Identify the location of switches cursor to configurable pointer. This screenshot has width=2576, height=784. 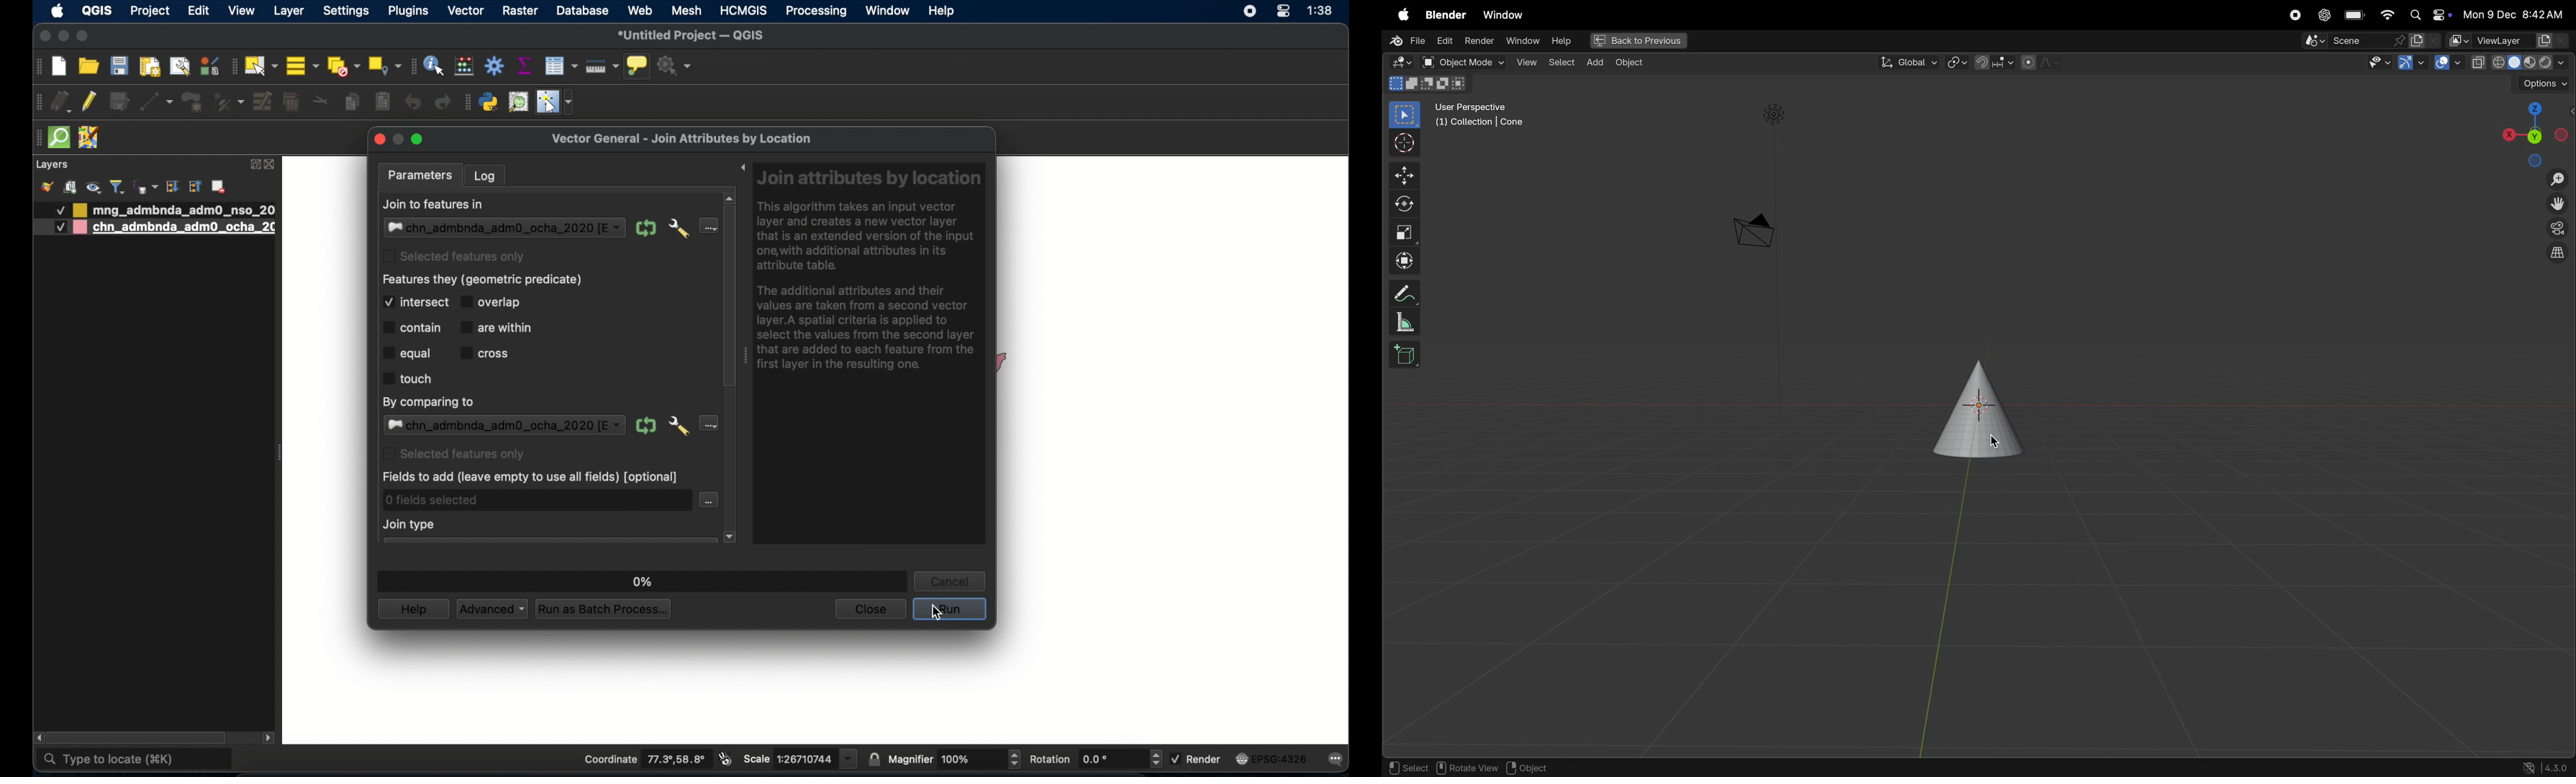
(557, 102).